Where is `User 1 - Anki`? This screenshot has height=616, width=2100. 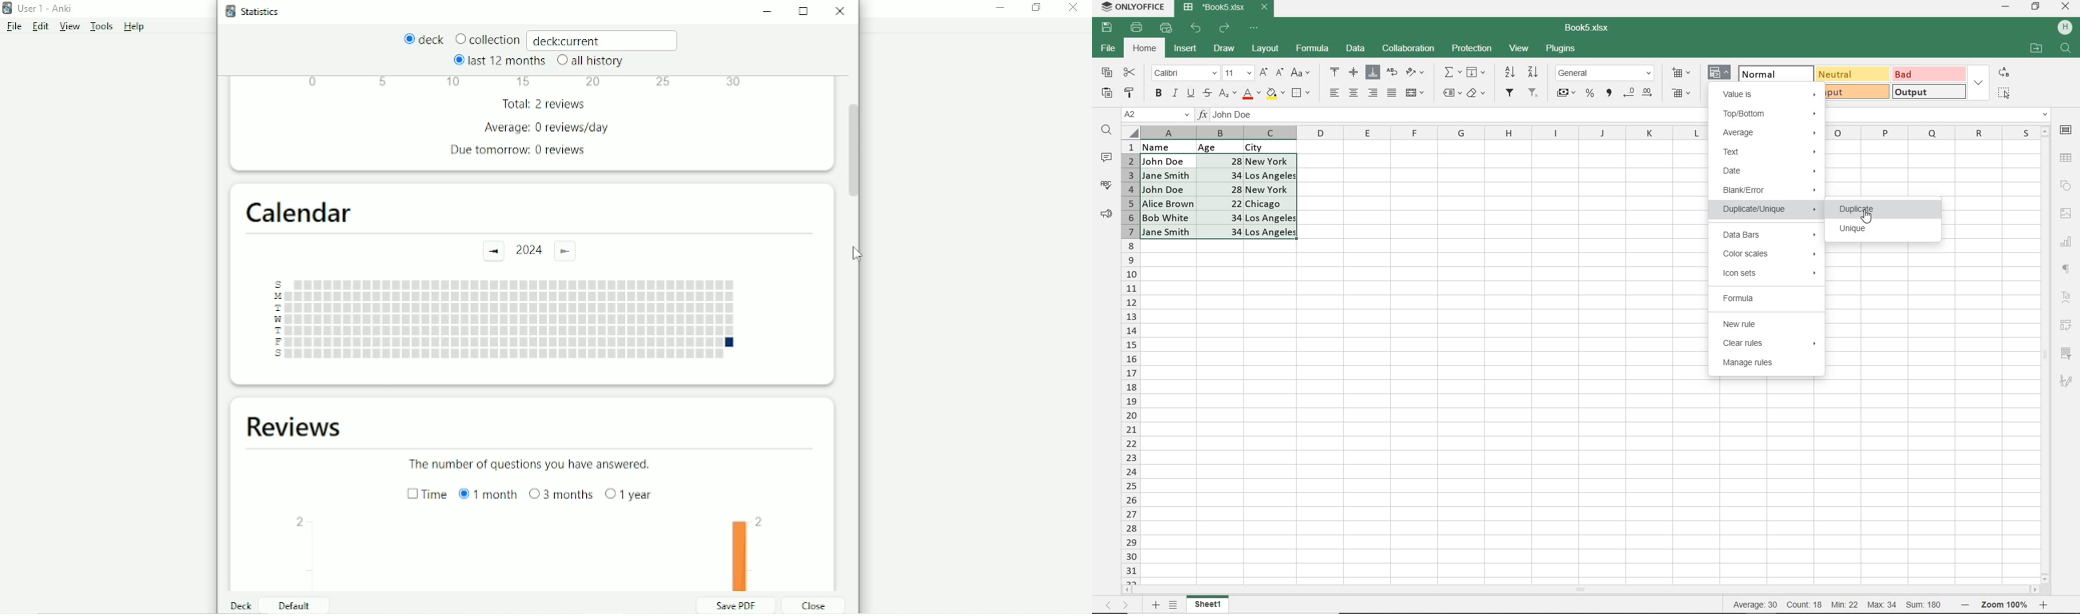
User 1 - Anki is located at coordinates (45, 8).